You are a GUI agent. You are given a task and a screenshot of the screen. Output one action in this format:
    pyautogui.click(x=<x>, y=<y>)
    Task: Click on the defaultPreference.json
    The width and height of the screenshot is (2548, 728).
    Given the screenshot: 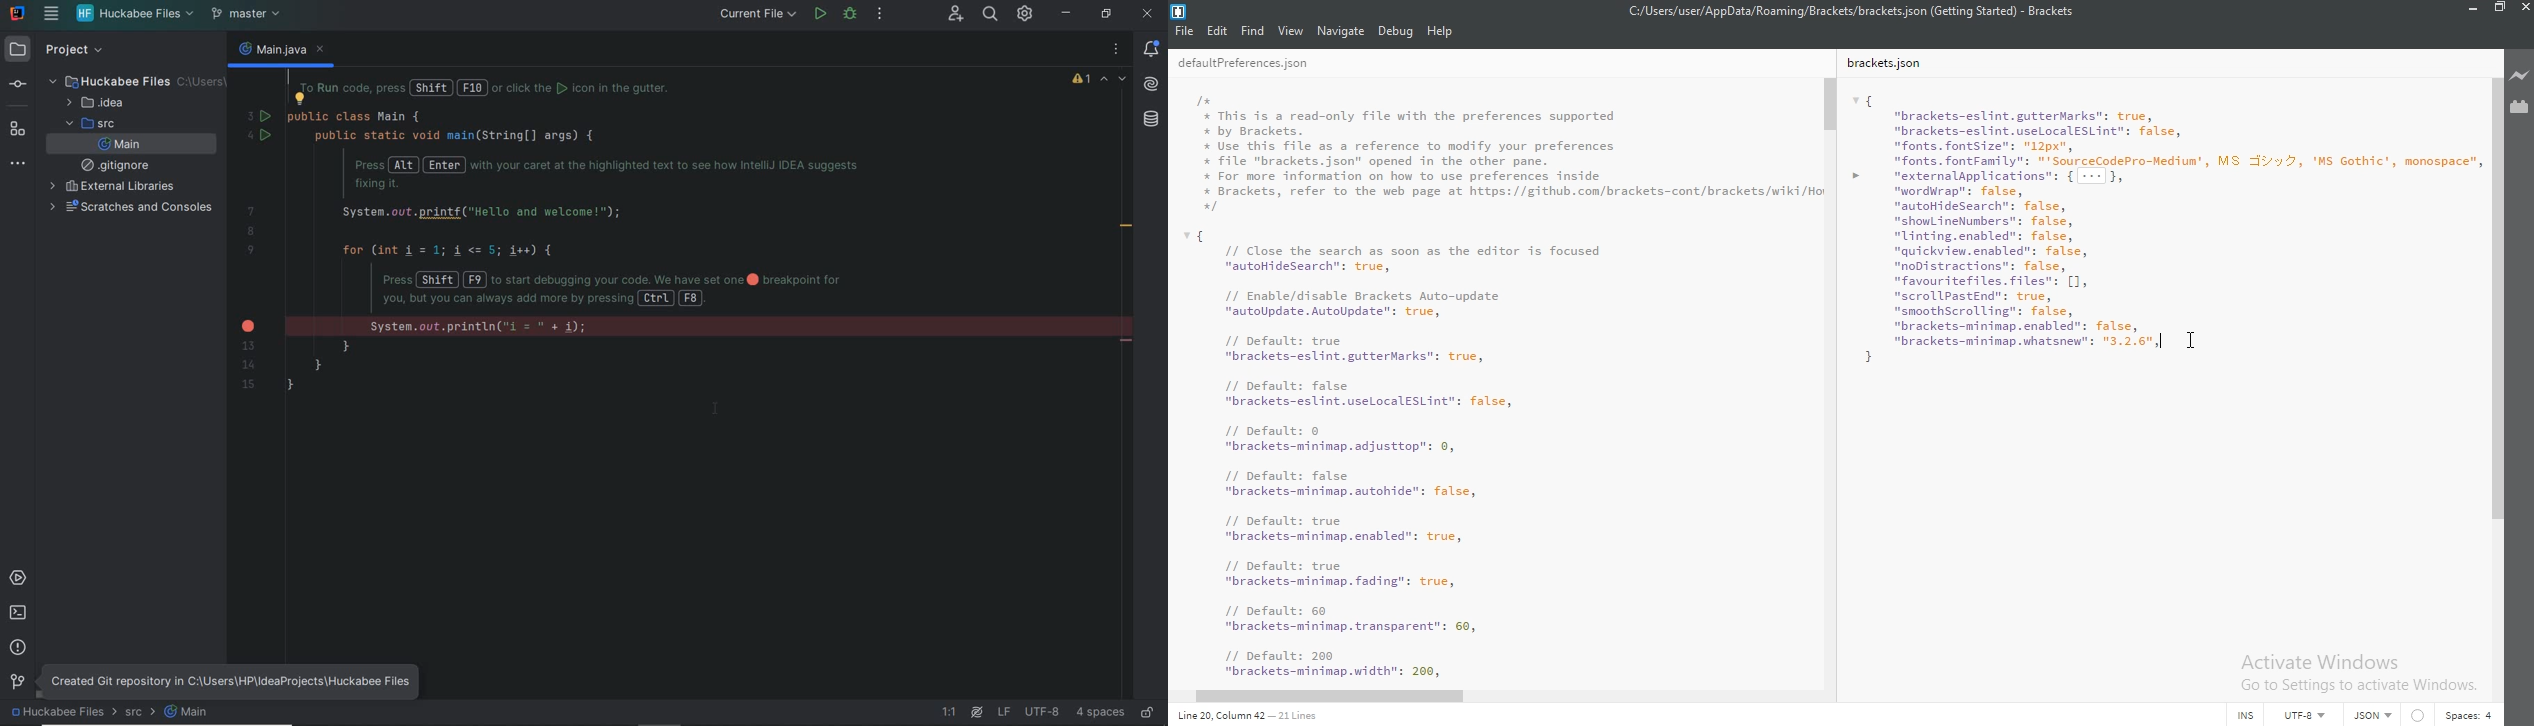 What is the action you would take?
    pyautogui.click(x=1266, y=64)
    